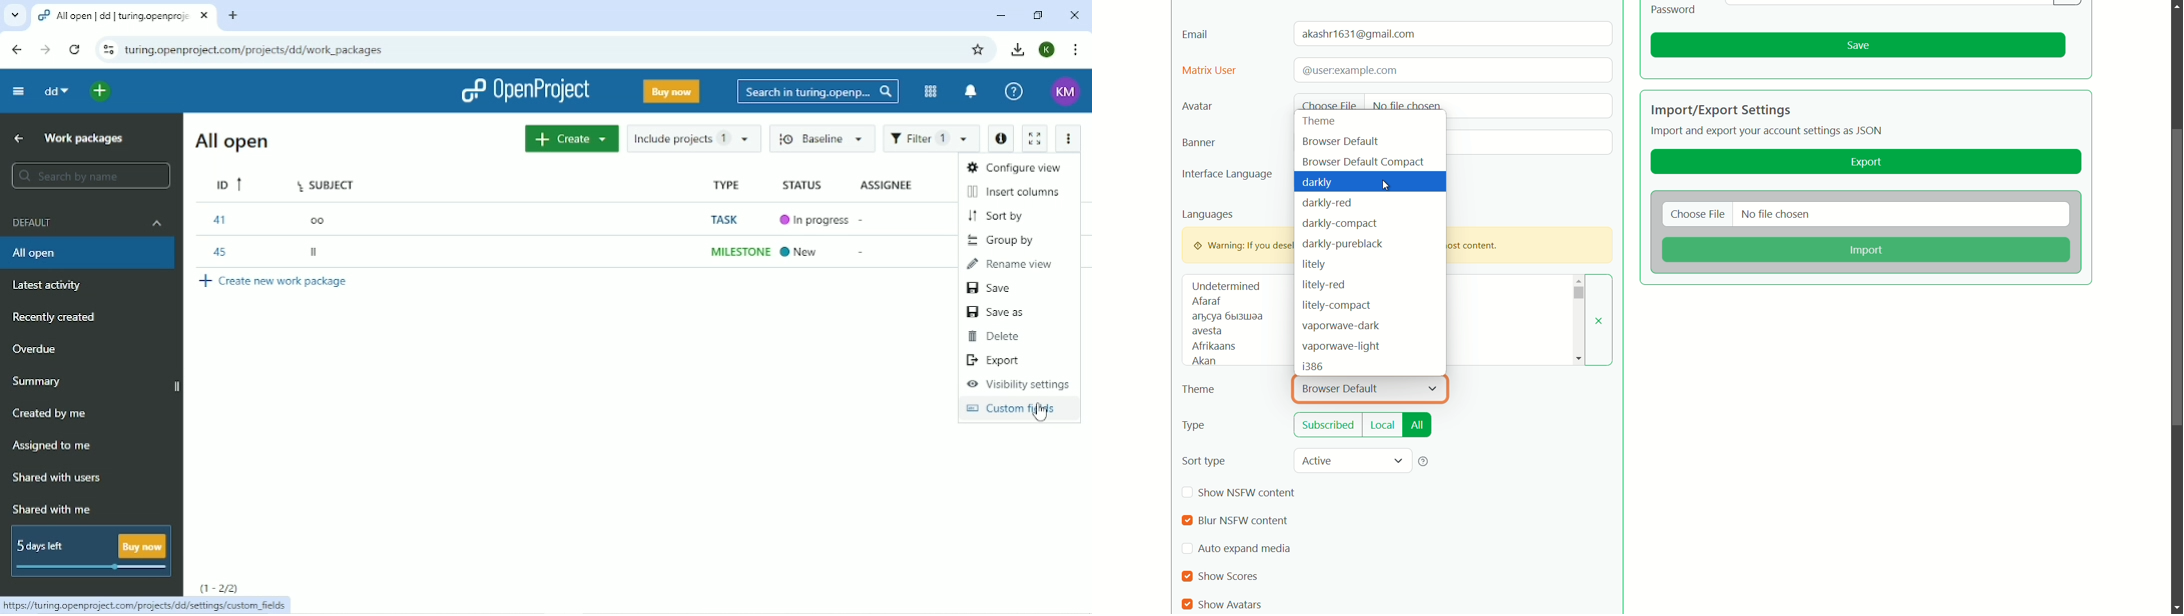  What do you see at coordinates (2175, 280) in the screenshot?
I see `scroll bar` at bounding box center [2175, 280].